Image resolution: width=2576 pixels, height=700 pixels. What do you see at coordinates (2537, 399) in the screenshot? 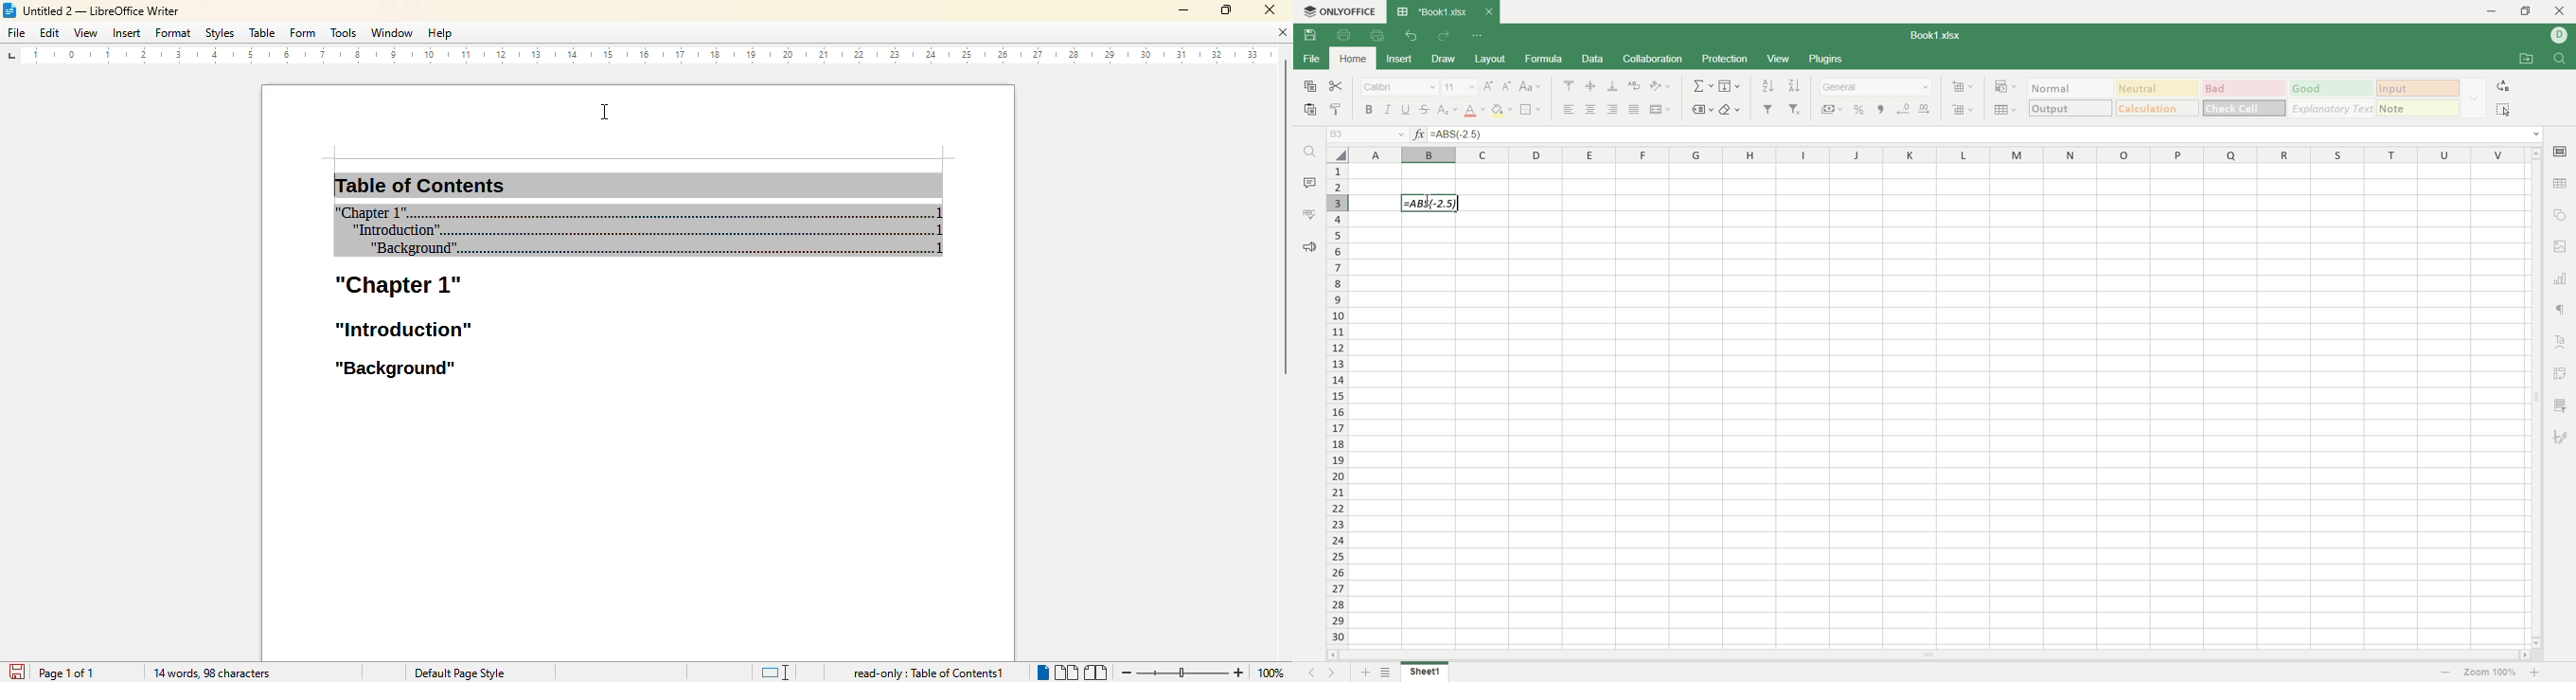
I see `vertical scroll bar` at bounding box center [2537, 399].